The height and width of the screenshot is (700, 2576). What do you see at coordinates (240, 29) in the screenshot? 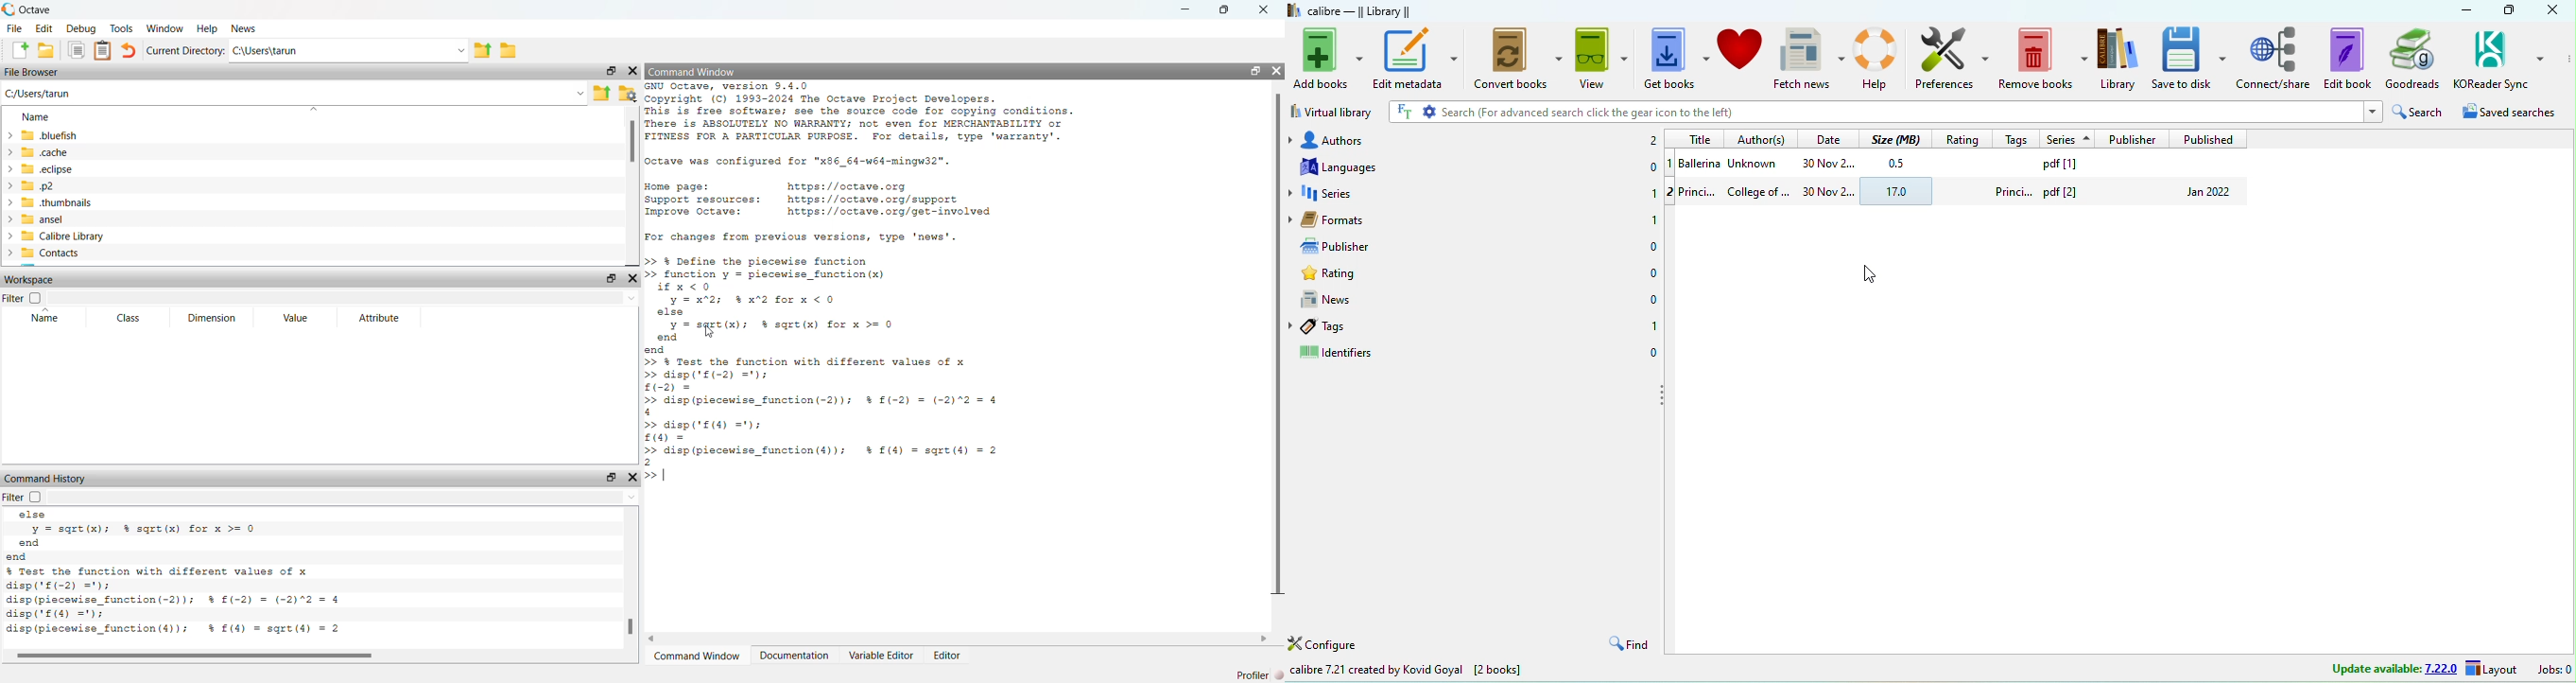
I see `News` at bounding box center [240, 29].